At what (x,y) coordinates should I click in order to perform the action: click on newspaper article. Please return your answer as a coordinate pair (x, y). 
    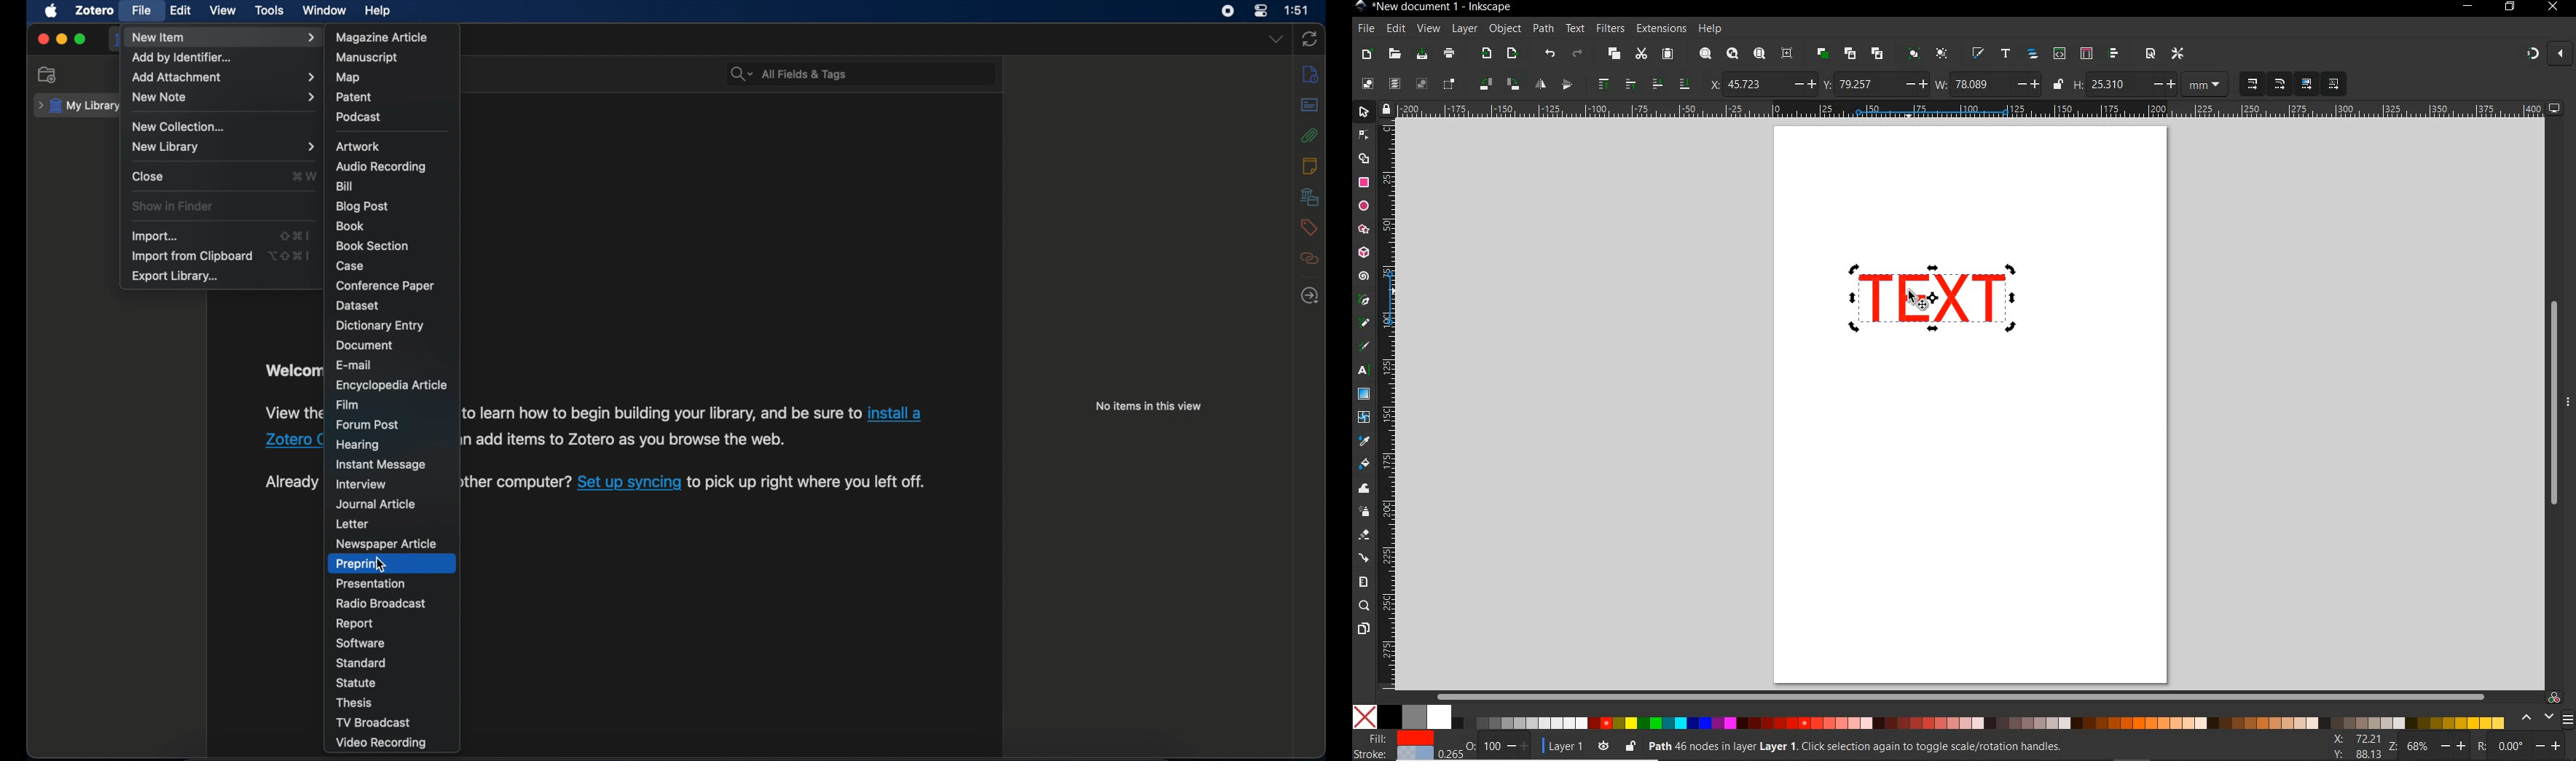
    Looking at the image, I should click on (387, 544).